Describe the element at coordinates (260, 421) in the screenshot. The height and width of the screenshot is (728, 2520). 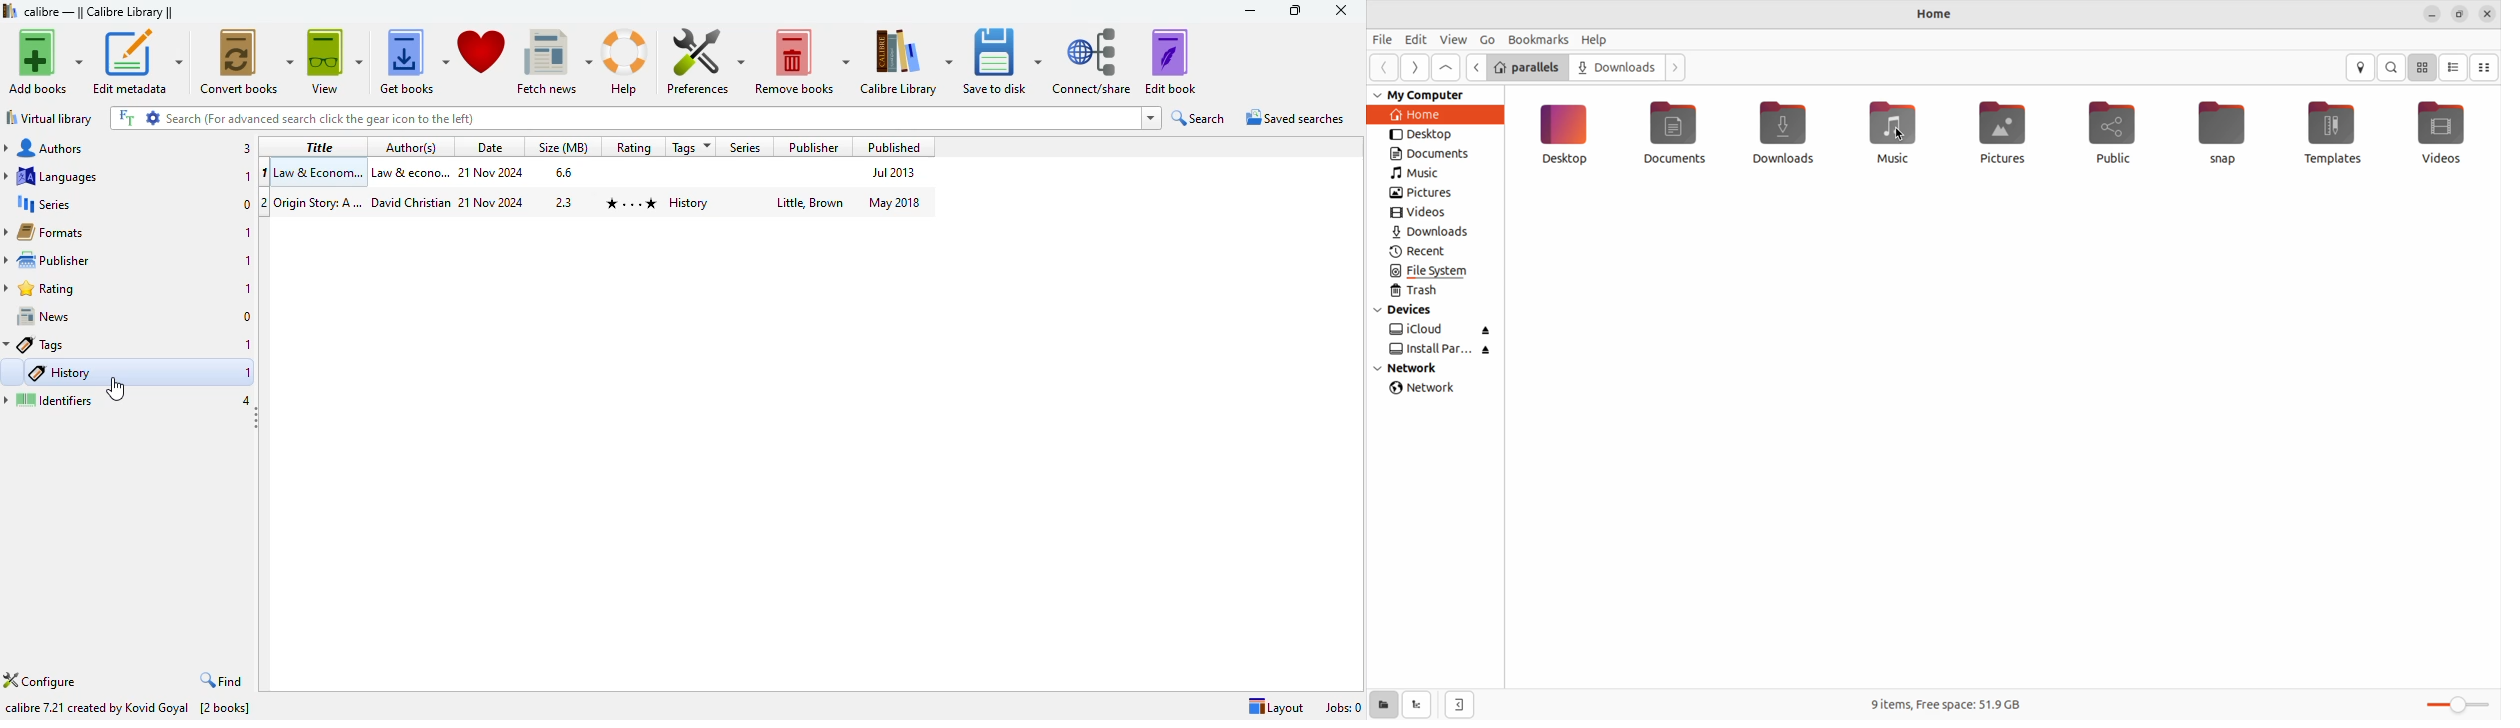
I see `toggle sidebar` at that location.